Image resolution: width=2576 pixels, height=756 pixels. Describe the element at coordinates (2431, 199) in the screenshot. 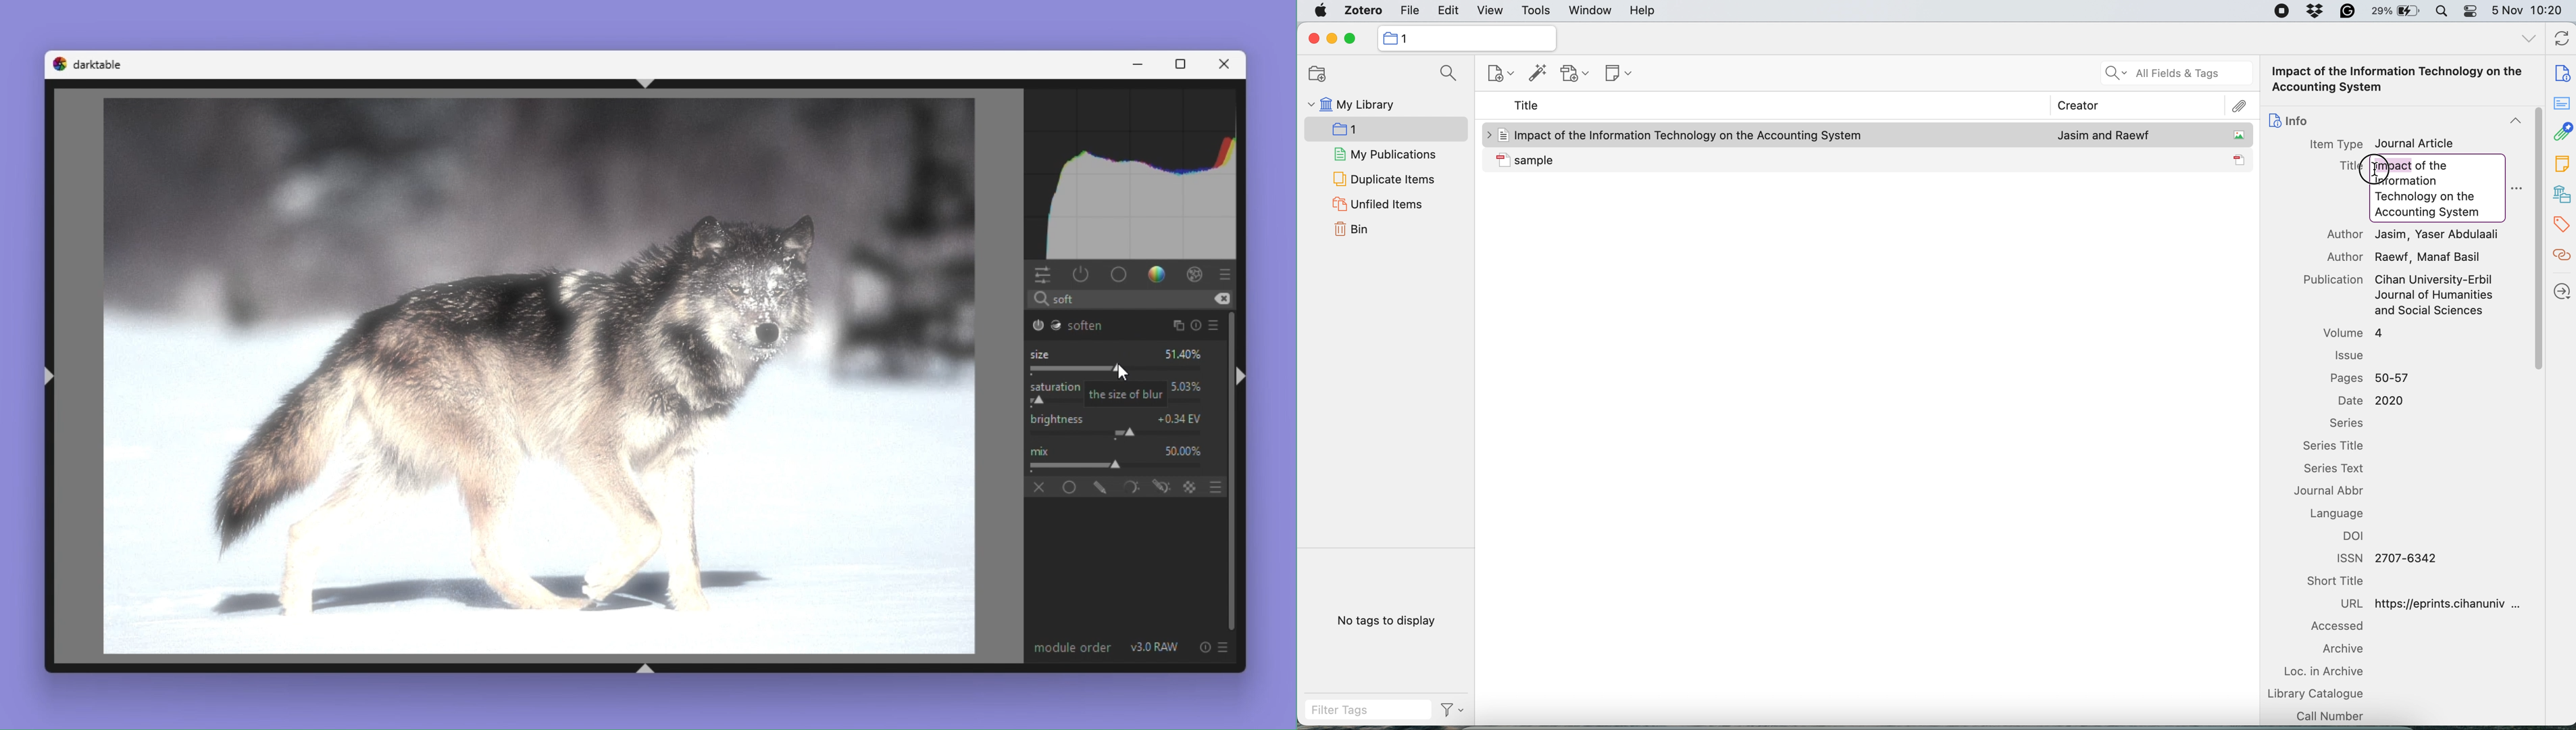

I see `Information Technology on the Accounting System` at that location.